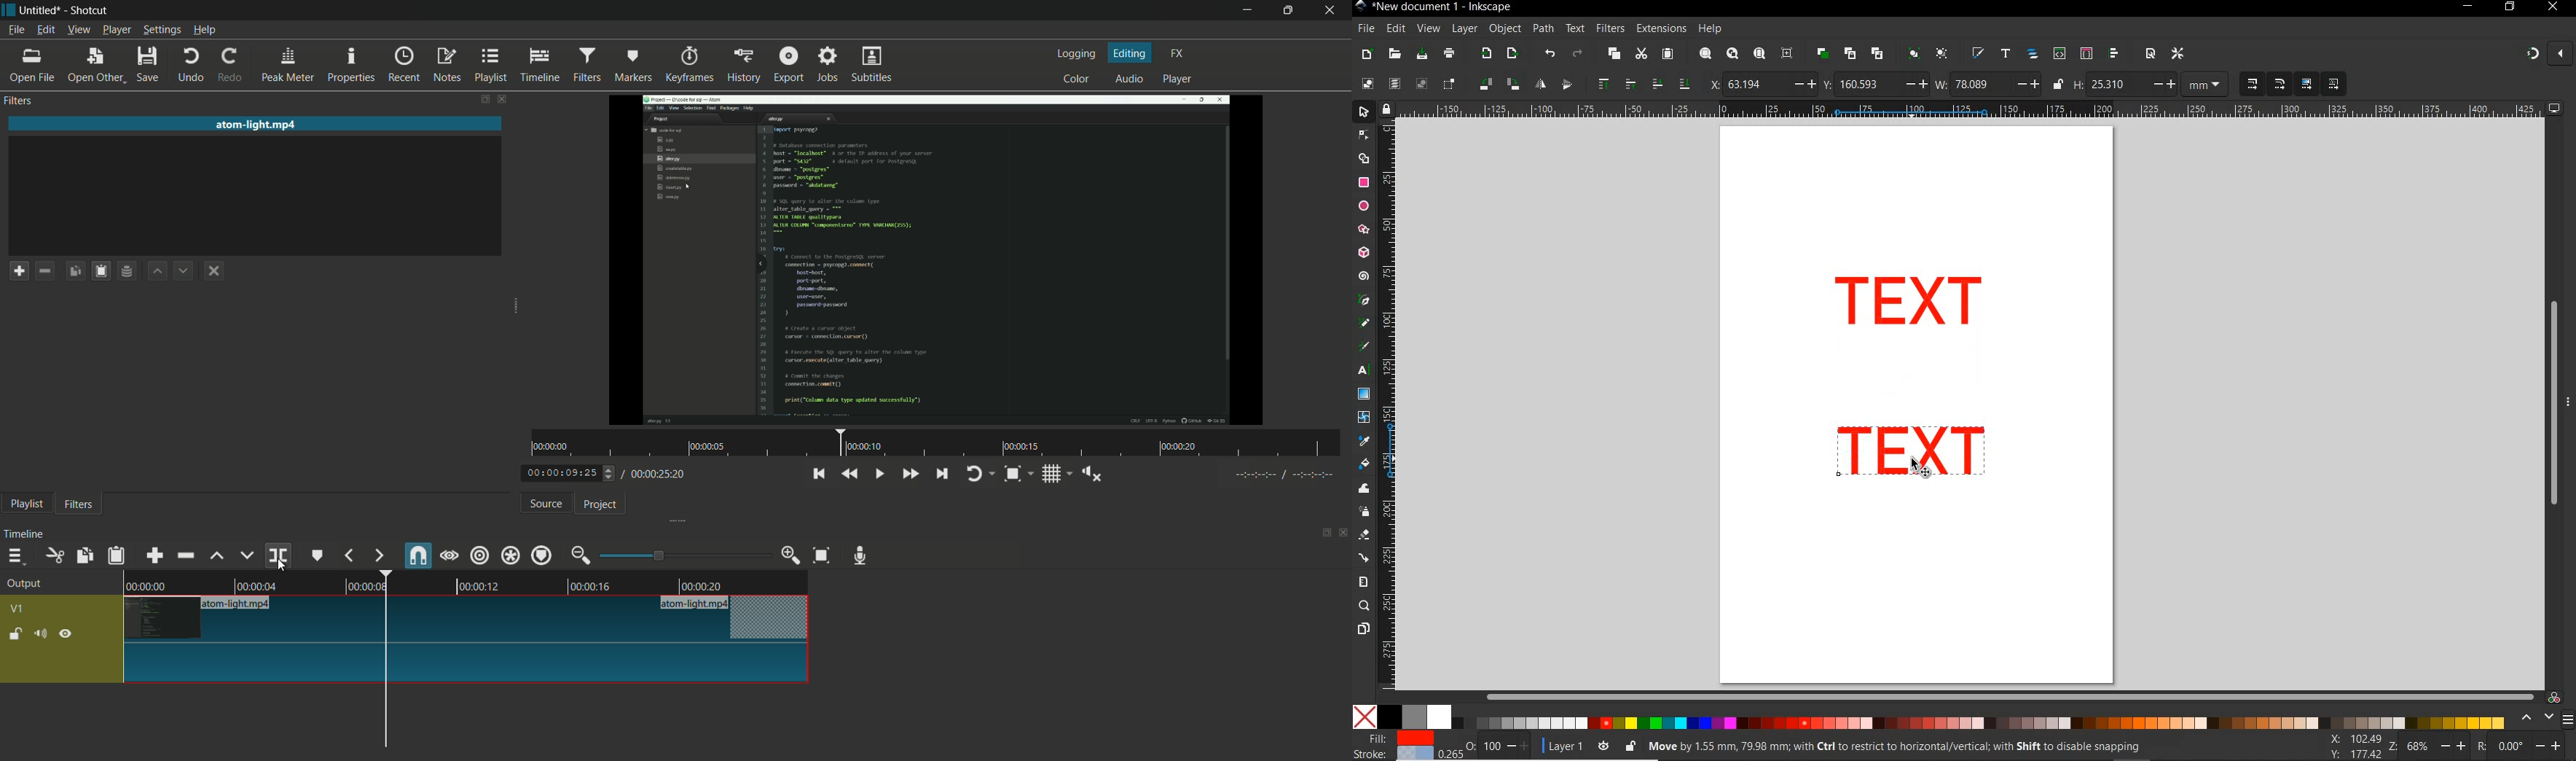  I want to click on save, so click(149, 64).